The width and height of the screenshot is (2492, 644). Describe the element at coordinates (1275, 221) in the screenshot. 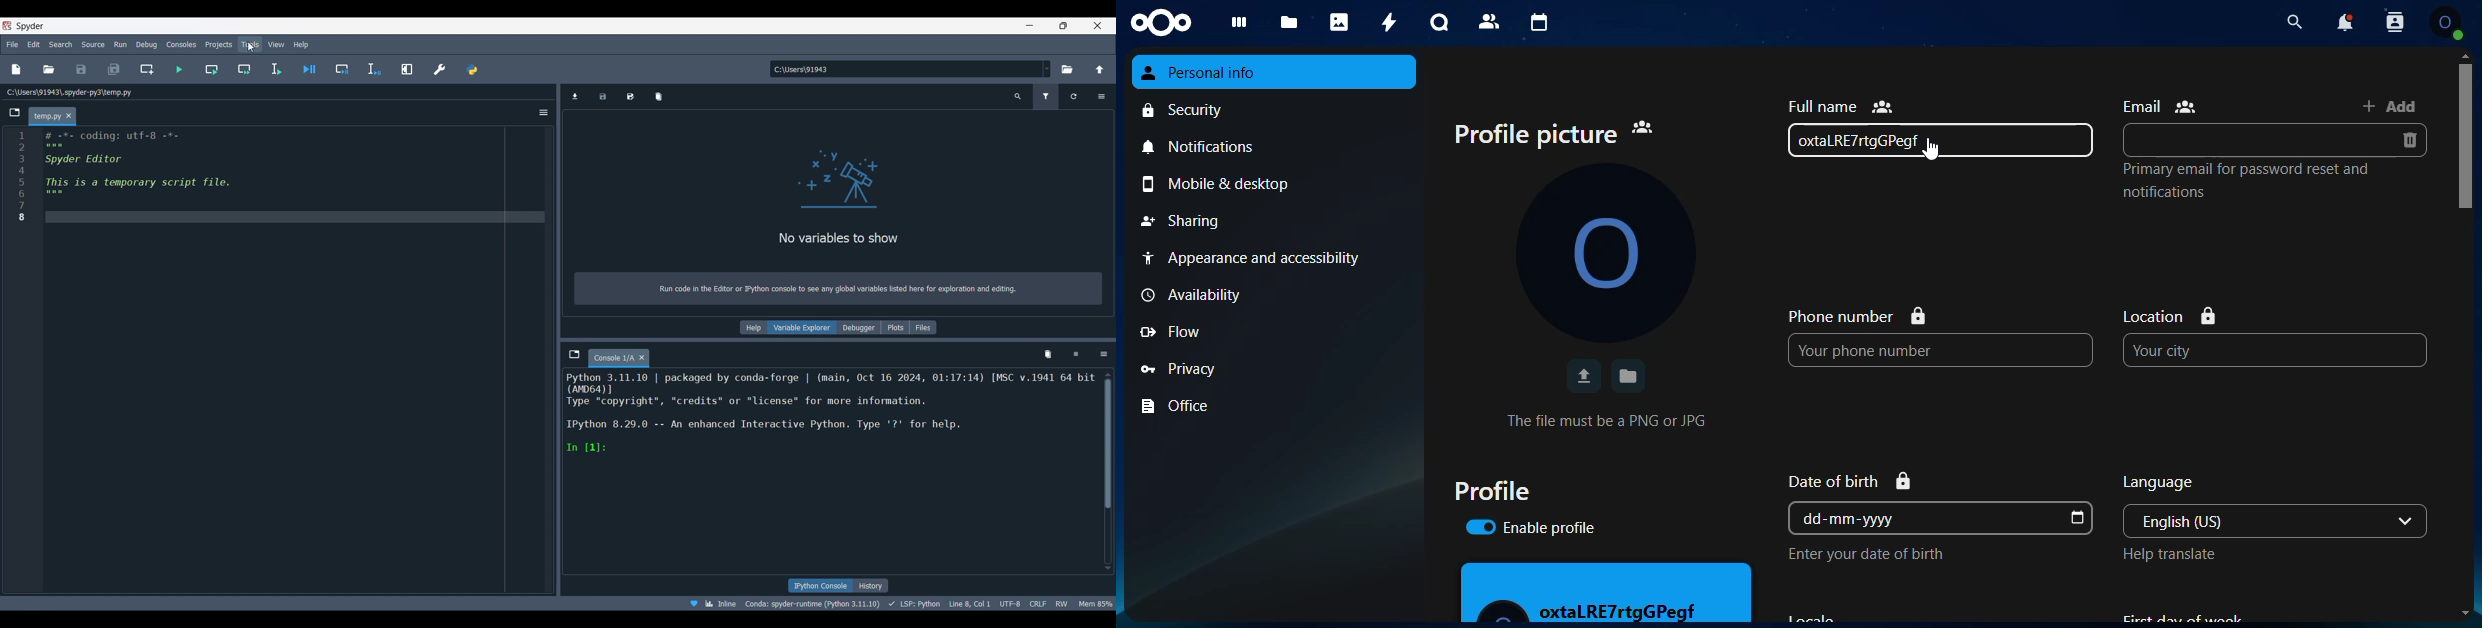

I see `sharing` at that location.